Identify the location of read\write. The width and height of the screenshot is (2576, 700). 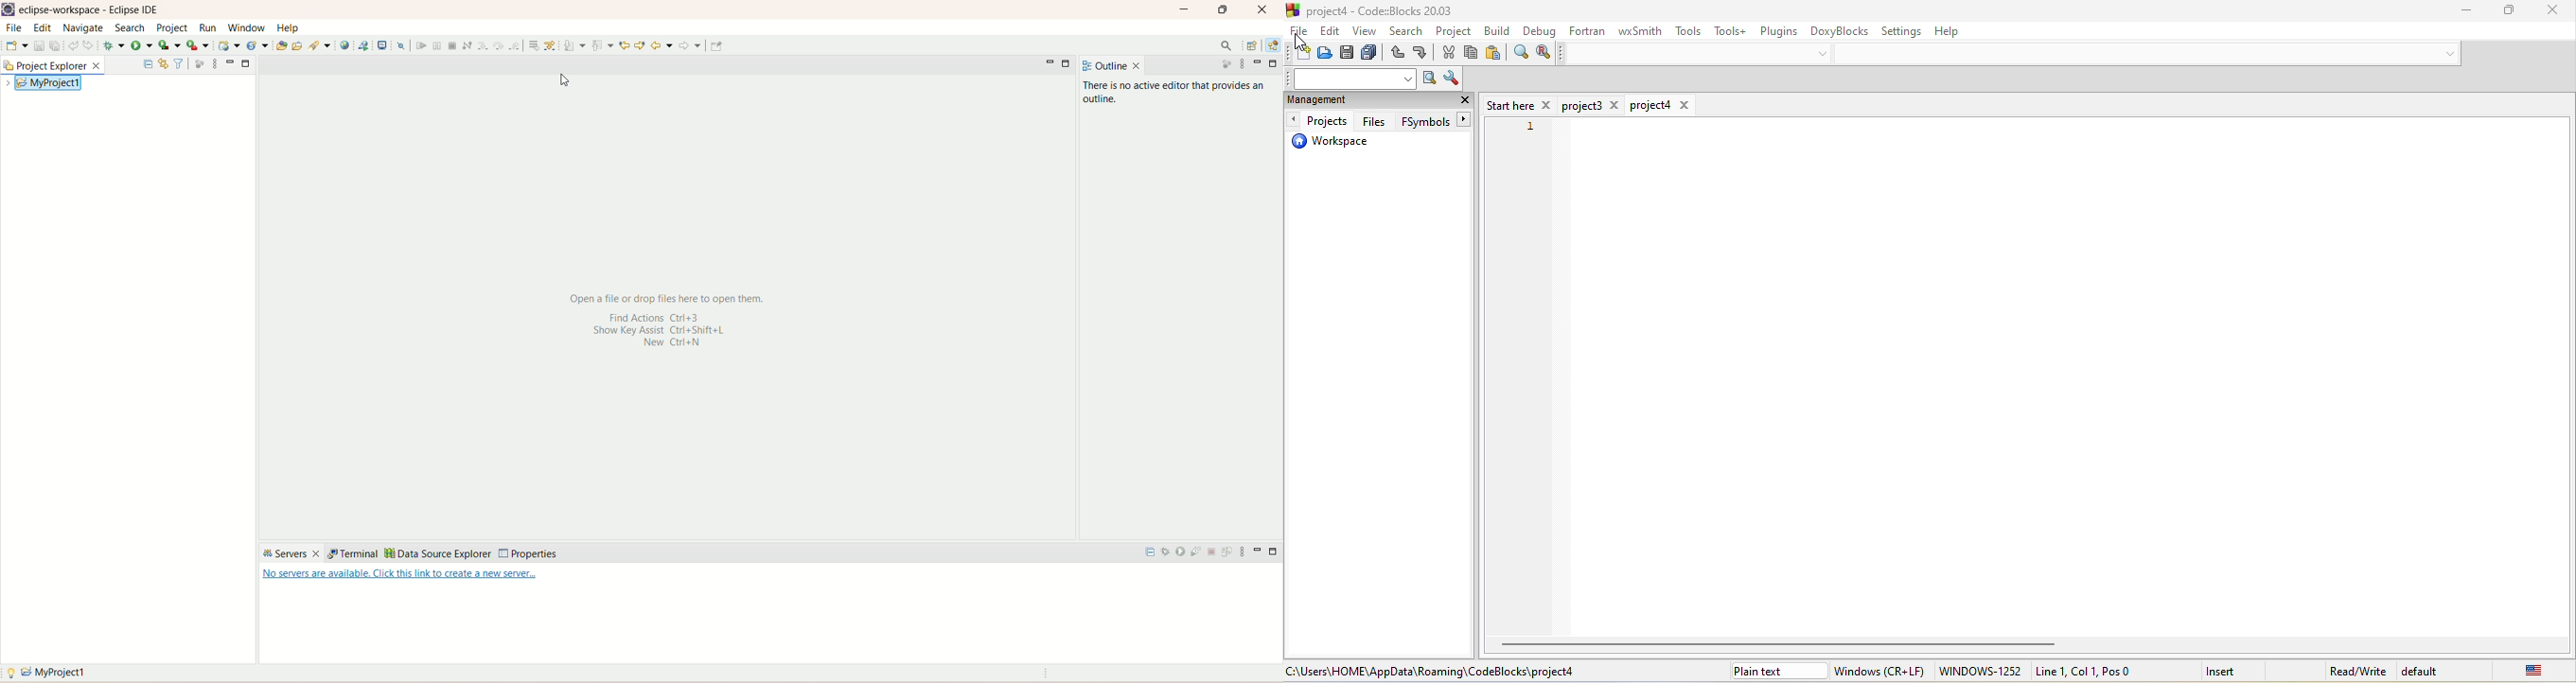
(2357, 668).